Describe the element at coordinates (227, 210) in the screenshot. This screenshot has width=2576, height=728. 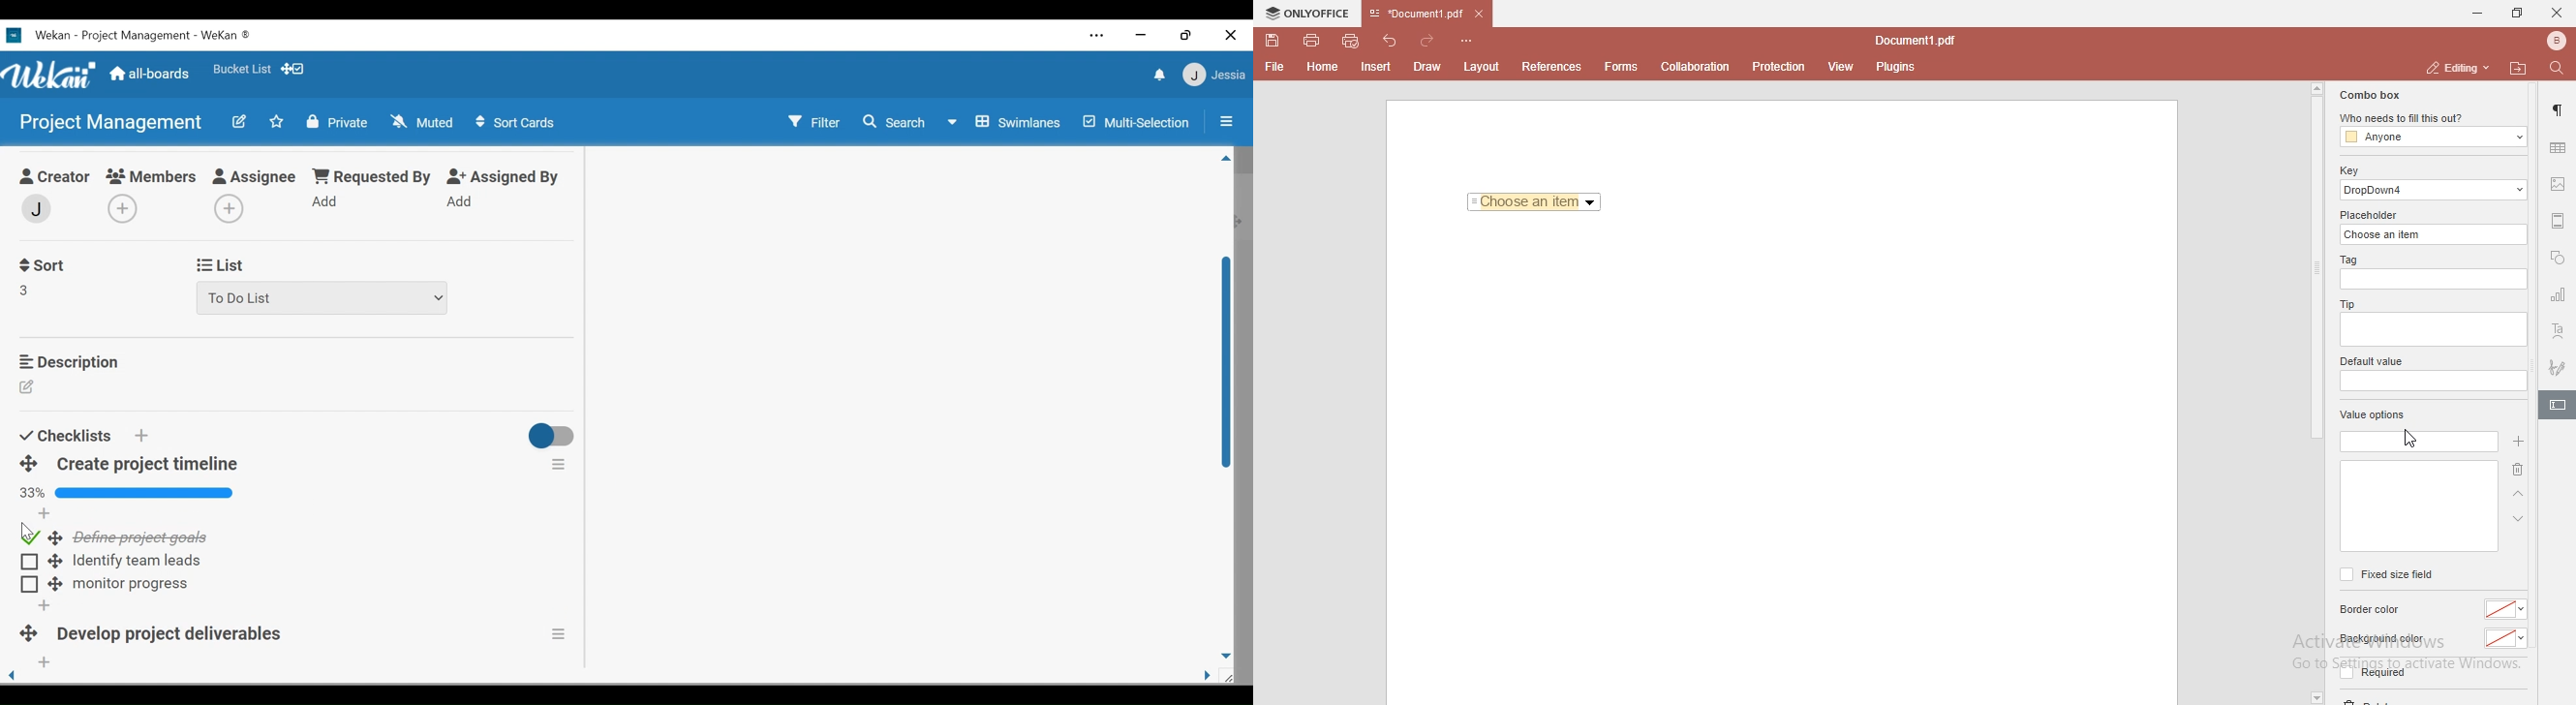
I see `Add Assignee` at that location.